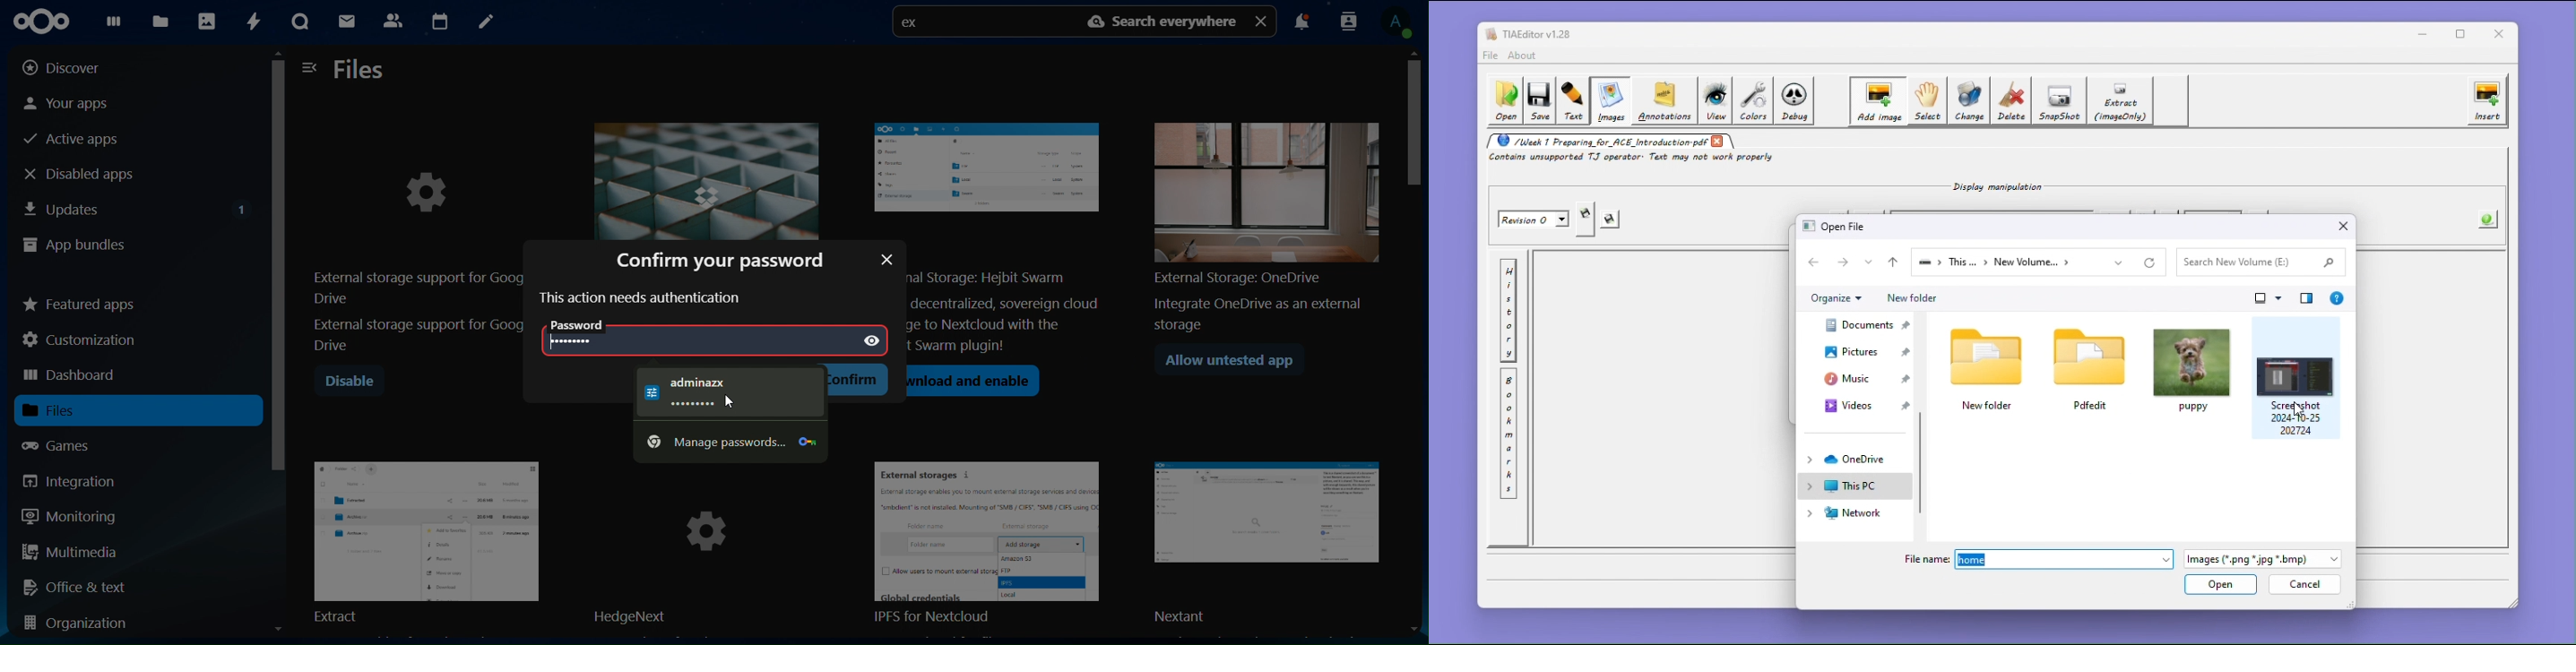 The height and width of the screenshot is (672, 2576). What do you see at coordinates (1753, 100) in the screenshot?
I see `colors ` at bounding box center [1753, 100].